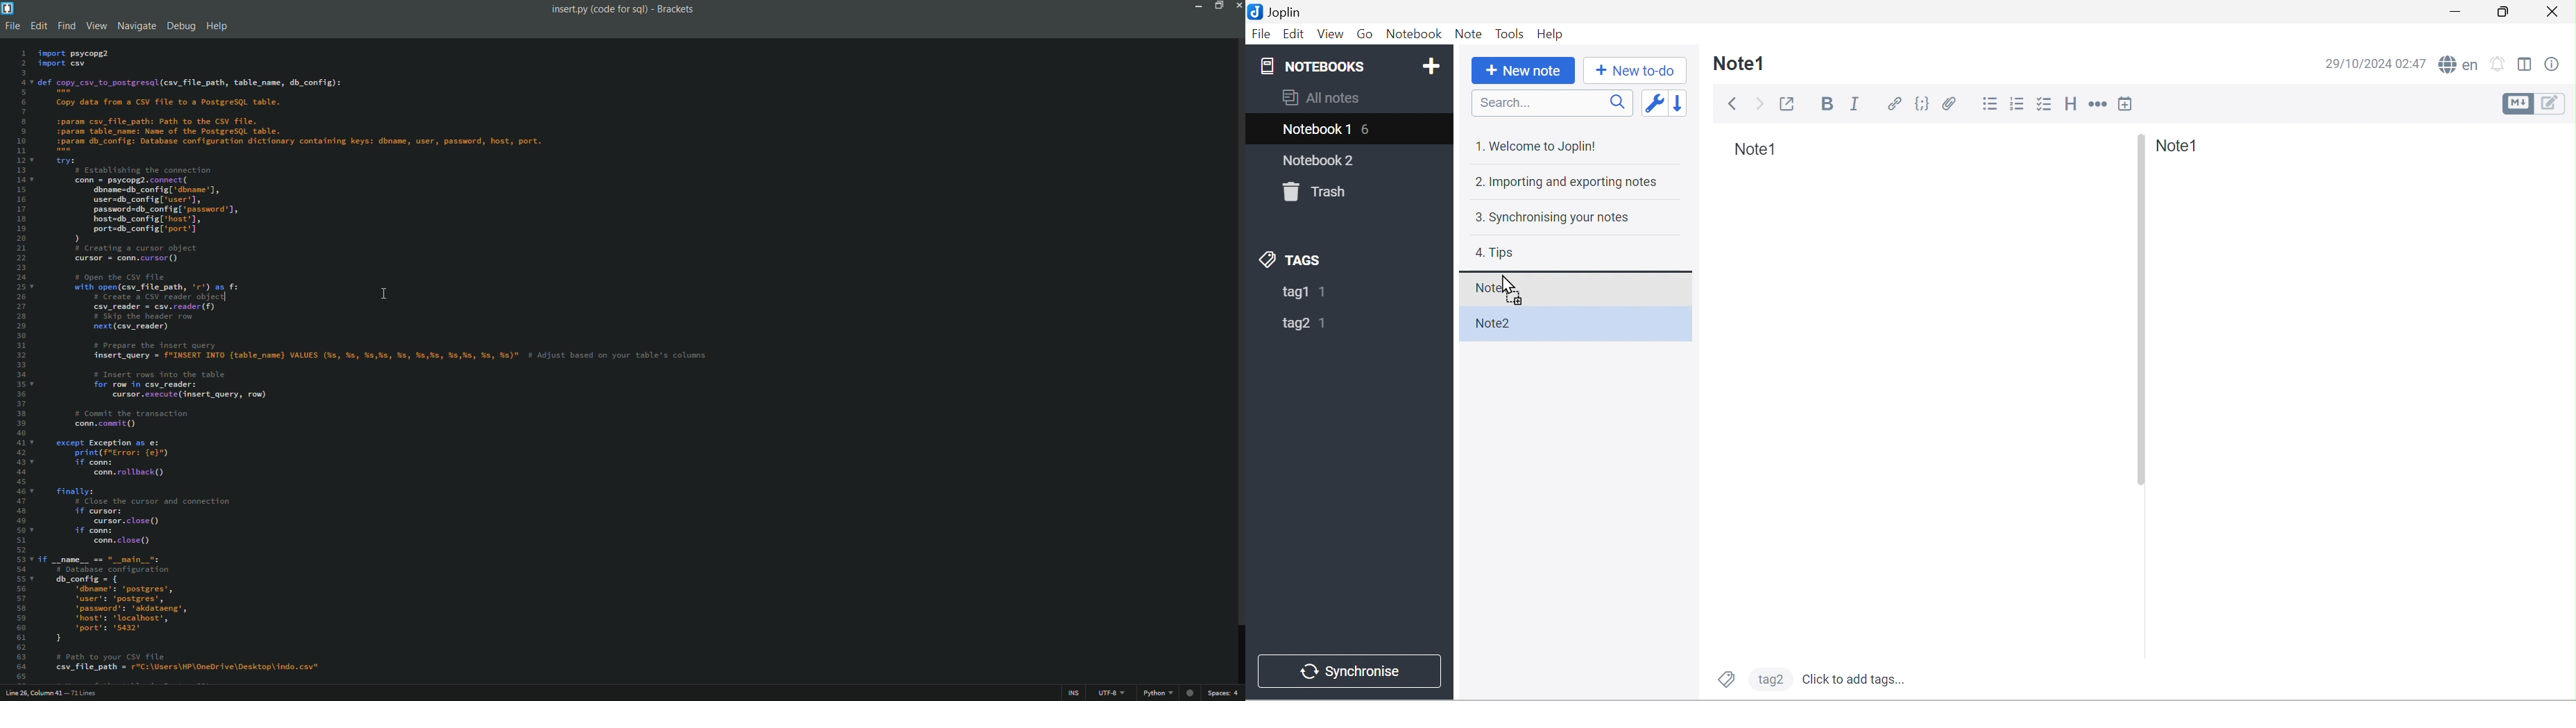 Image resolution: width=2576 pixels, height=728 pixels. What do you see at coordinates (620, 9) in the screenshot?
I see `folder name` at bounding box center [620, 9].